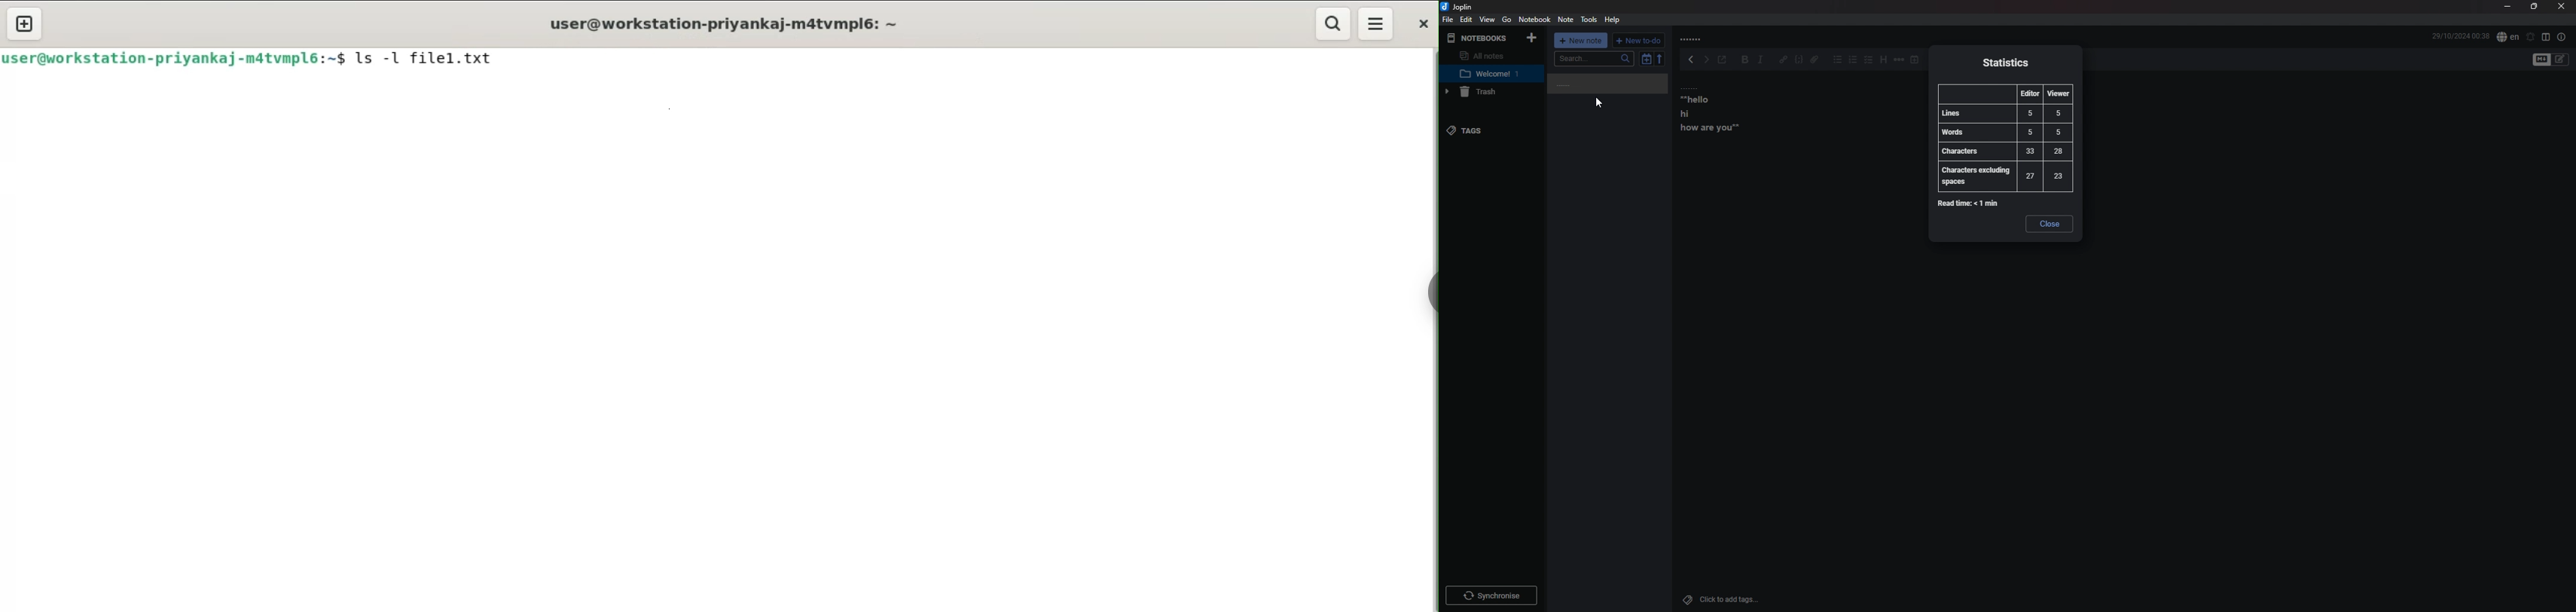  I want to click on Checkbox, so click(1868, 59).